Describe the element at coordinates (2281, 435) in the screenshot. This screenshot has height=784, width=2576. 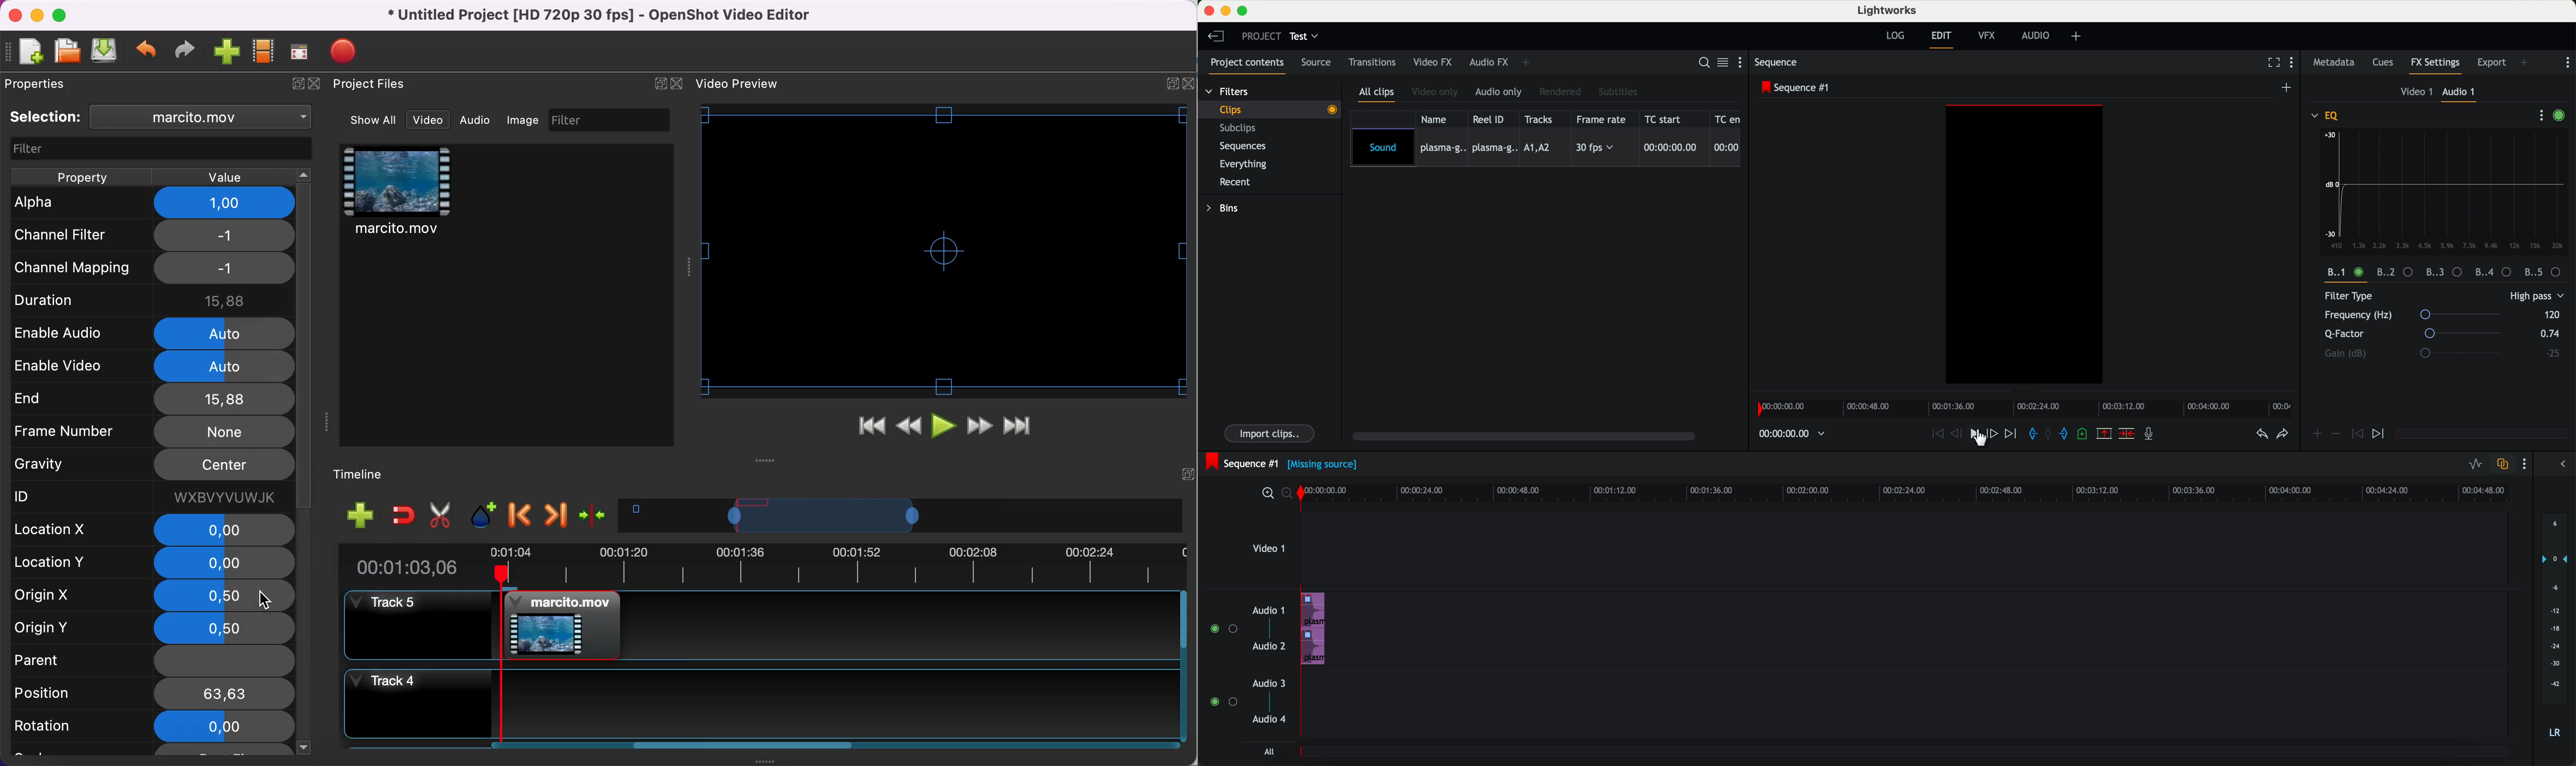
I see `redo` at that location.